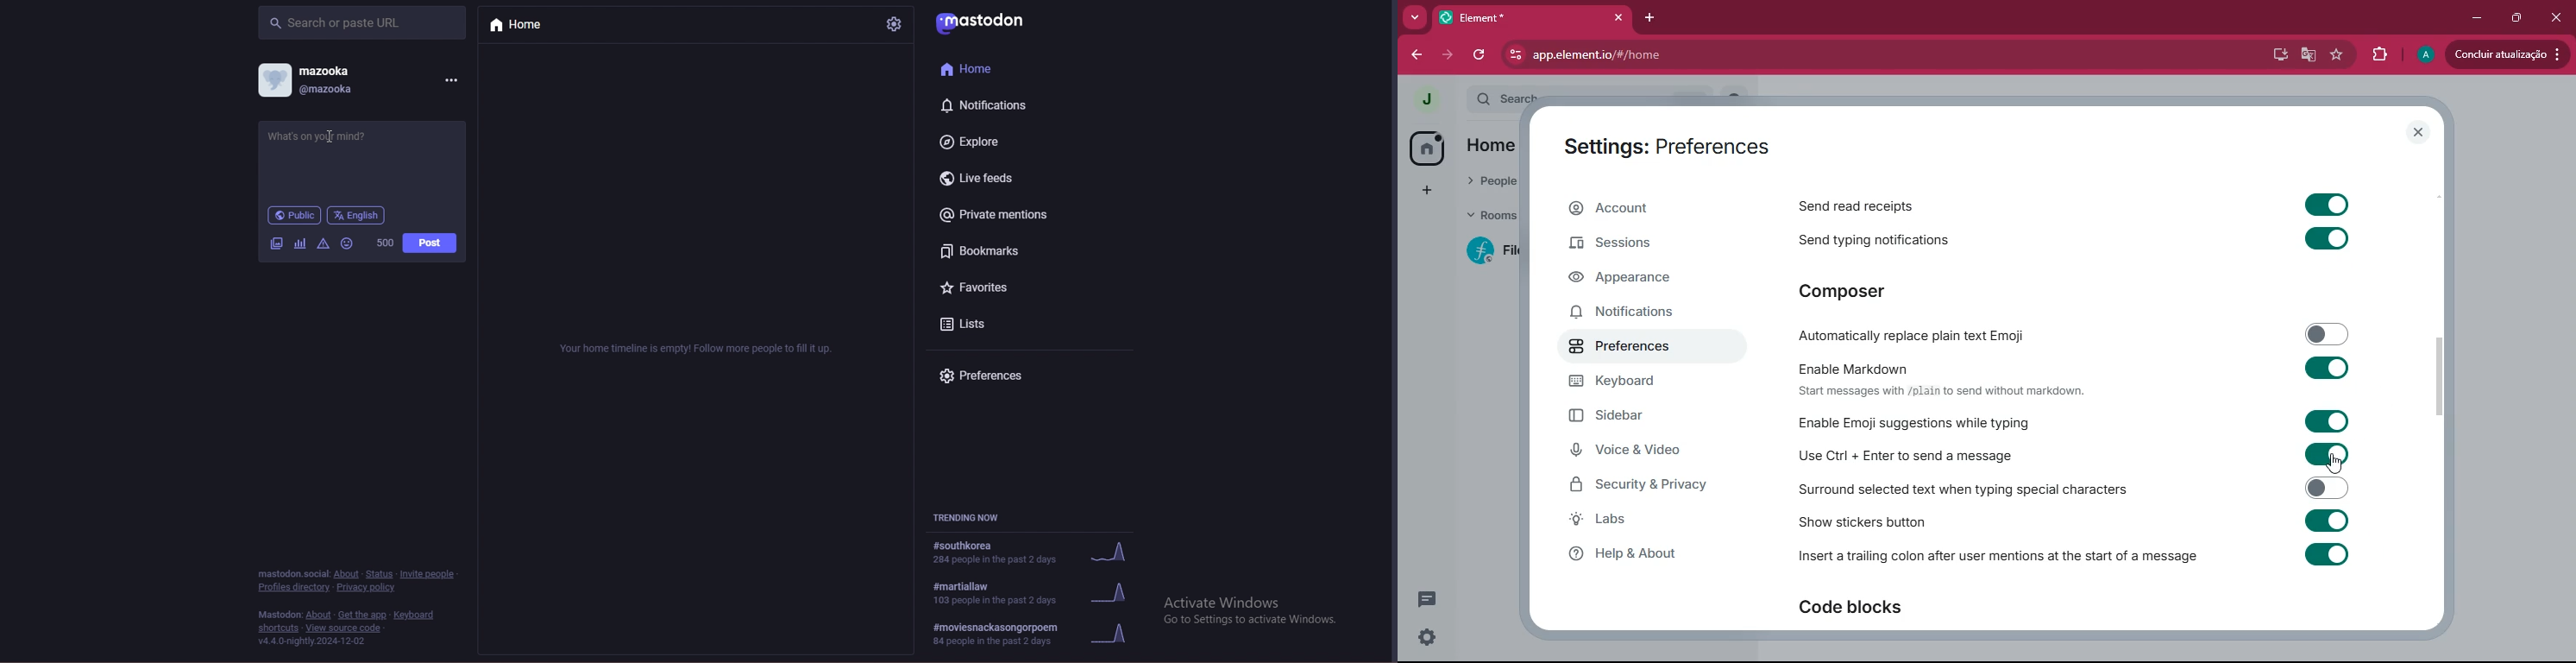 The height and width of the screenshot is (672, 2576). What do you see at coordinates (1651, 18) in the screenshot?
I see `add tab` at bounding box center [1651, 18].